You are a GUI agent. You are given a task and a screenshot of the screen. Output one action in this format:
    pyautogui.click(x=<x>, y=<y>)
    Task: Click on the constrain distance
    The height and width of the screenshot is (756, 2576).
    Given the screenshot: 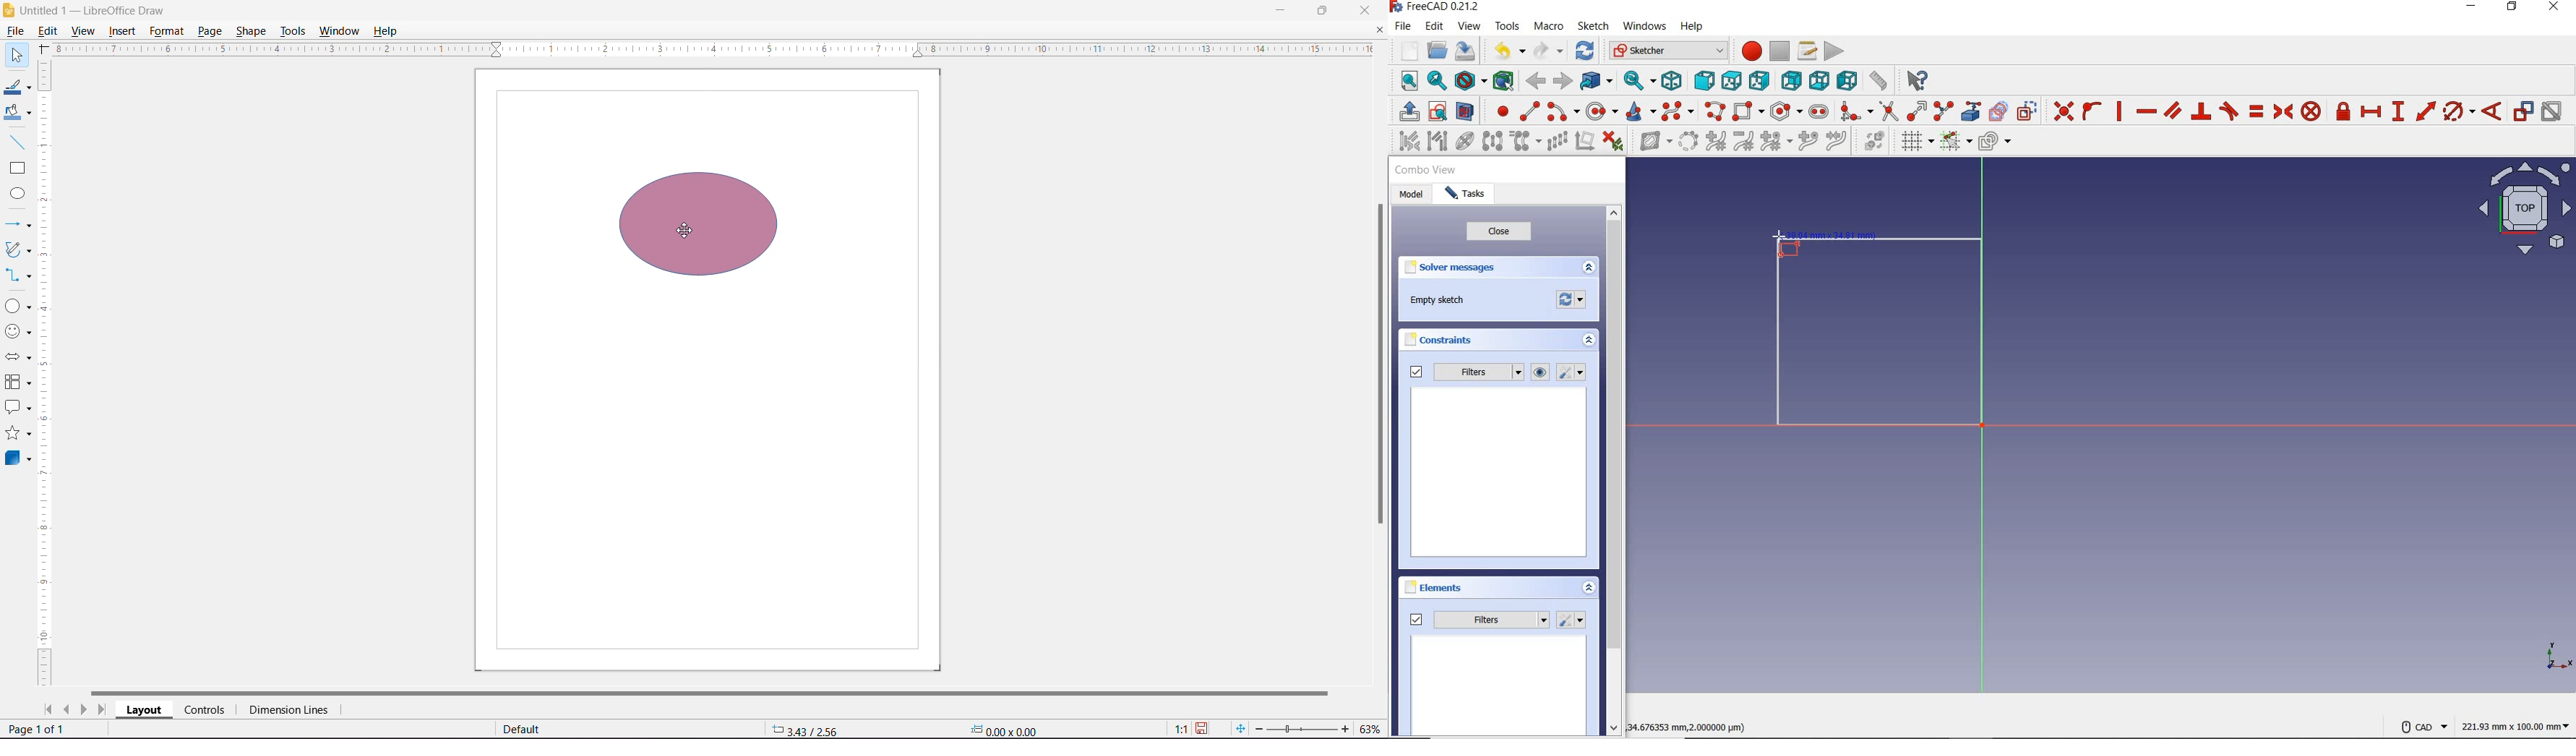 What is the action you would take?
    pyautogui.click(x=2425, y=111)
    